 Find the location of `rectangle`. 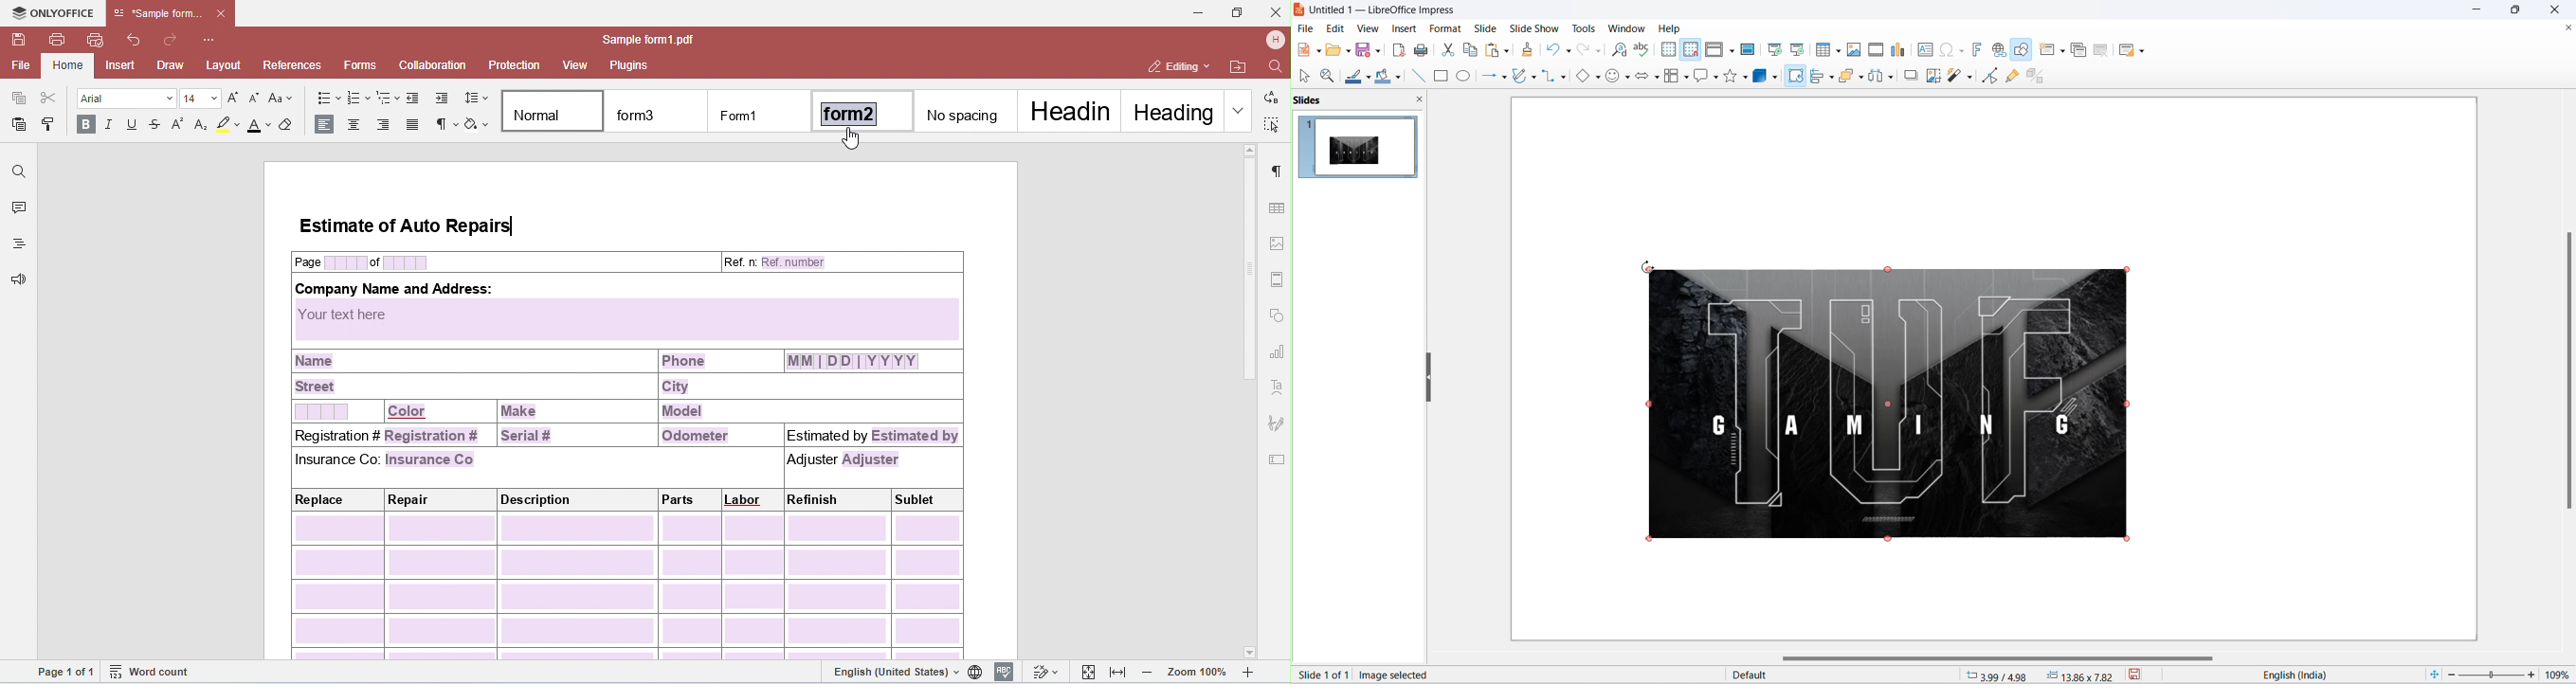

rectangle is located at coordinates (1441, 77).